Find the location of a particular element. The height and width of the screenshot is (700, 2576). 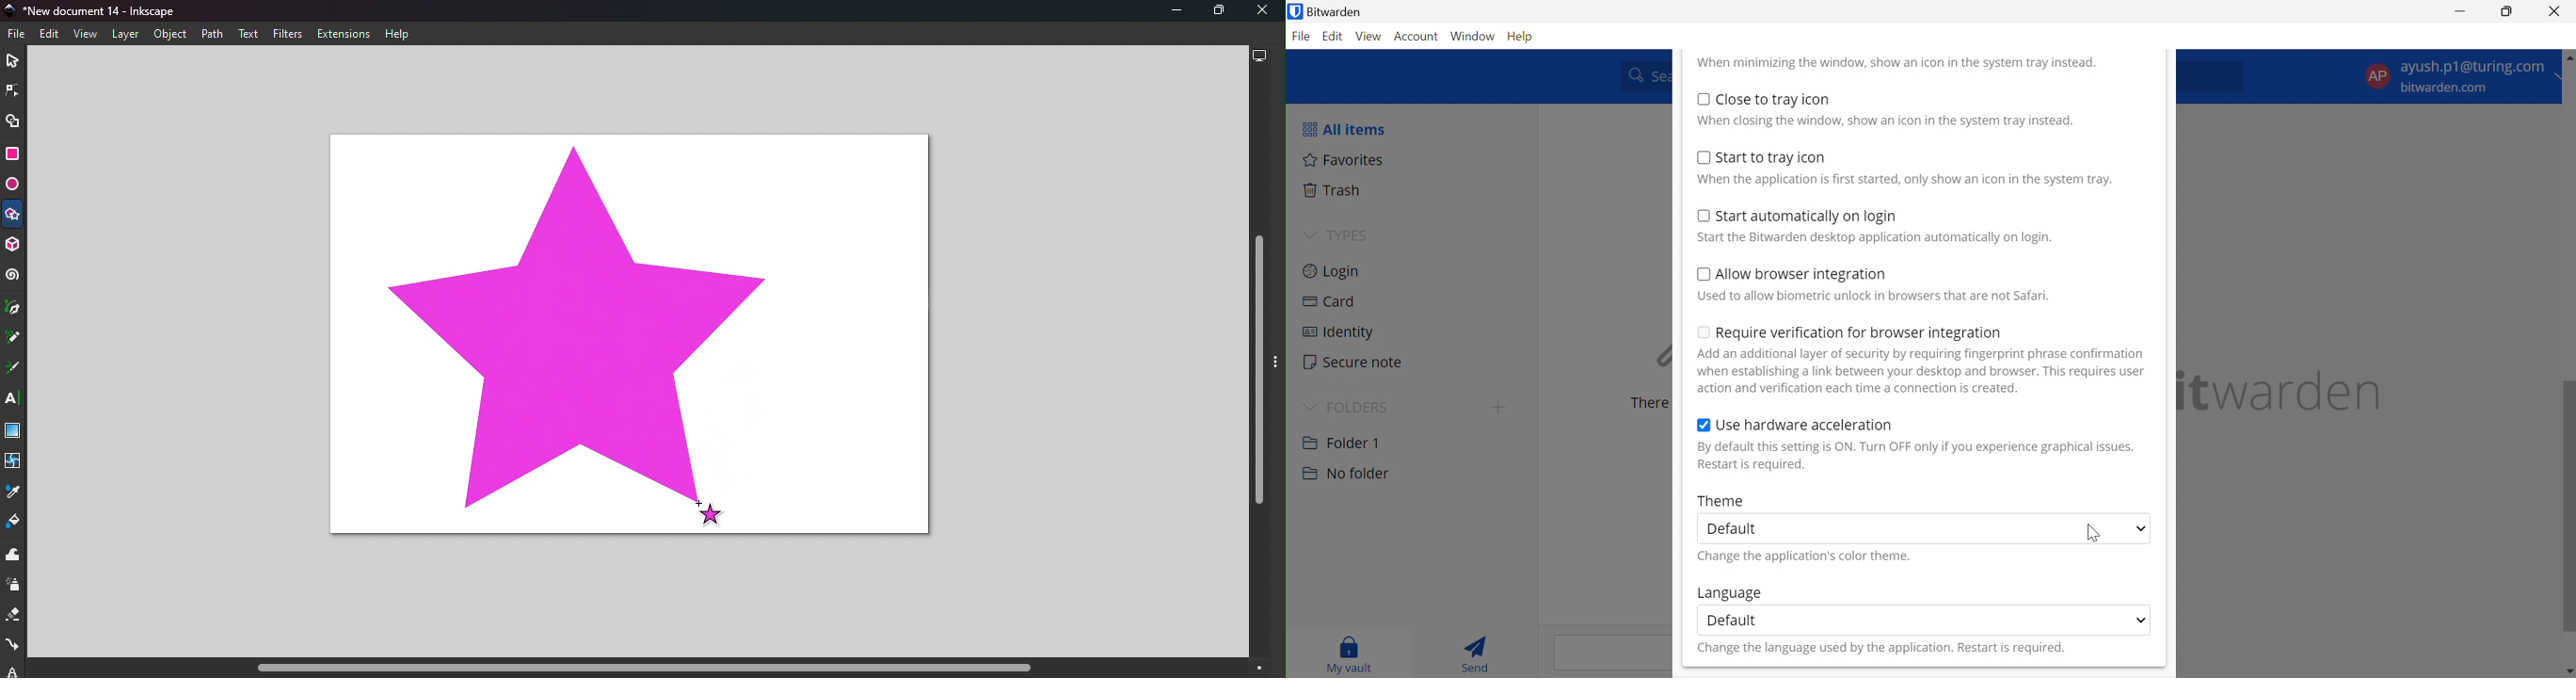

Dropper tool is located at coordinates (11, 495).